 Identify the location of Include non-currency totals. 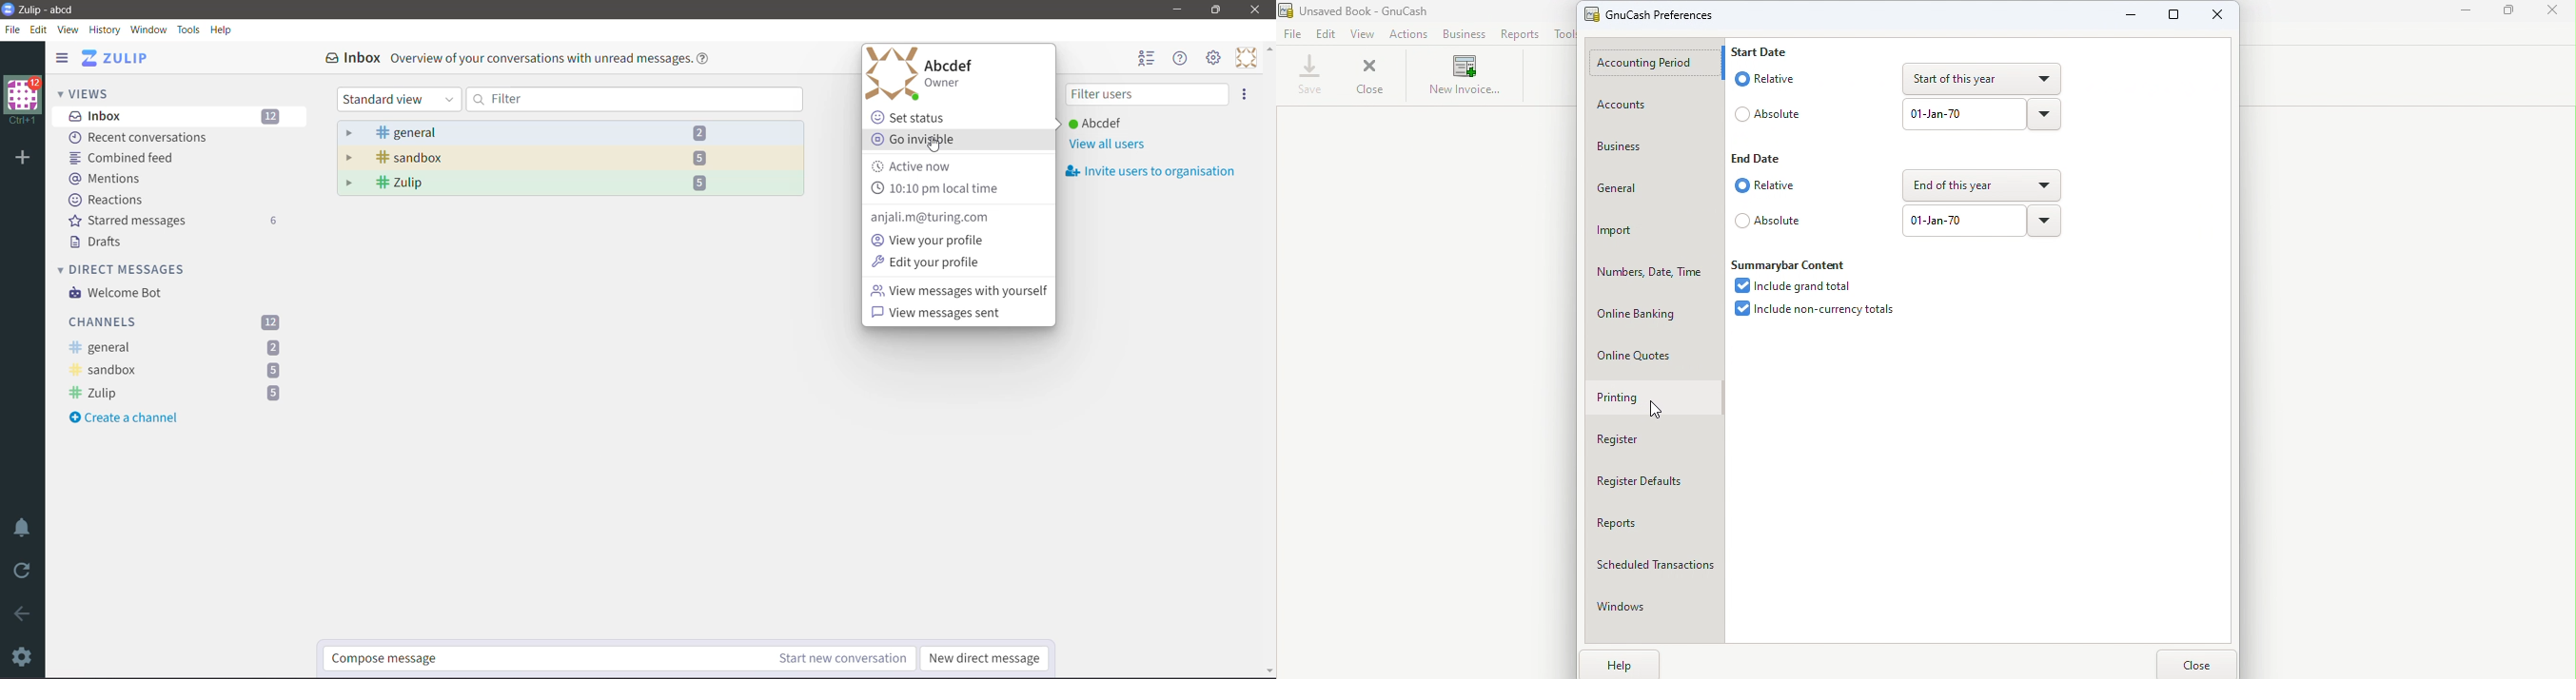
(1820, 309).